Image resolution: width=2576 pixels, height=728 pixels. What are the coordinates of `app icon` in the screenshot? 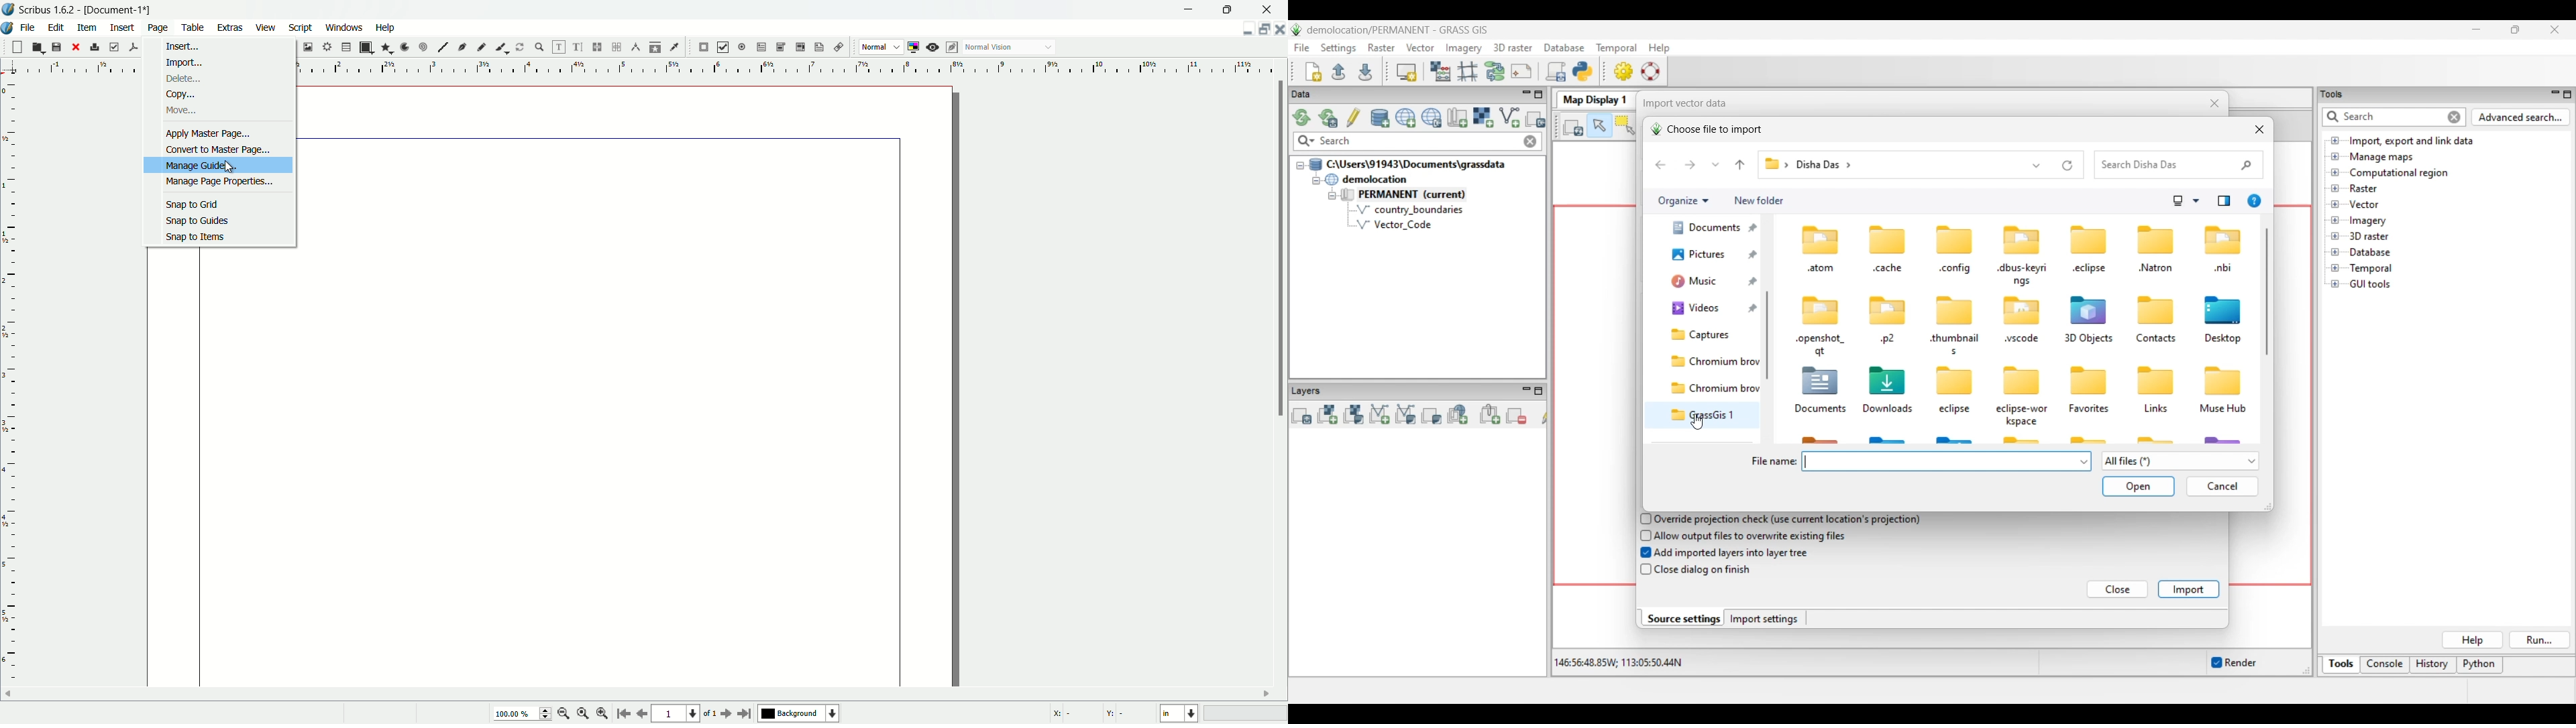 It's located at (8, 9).